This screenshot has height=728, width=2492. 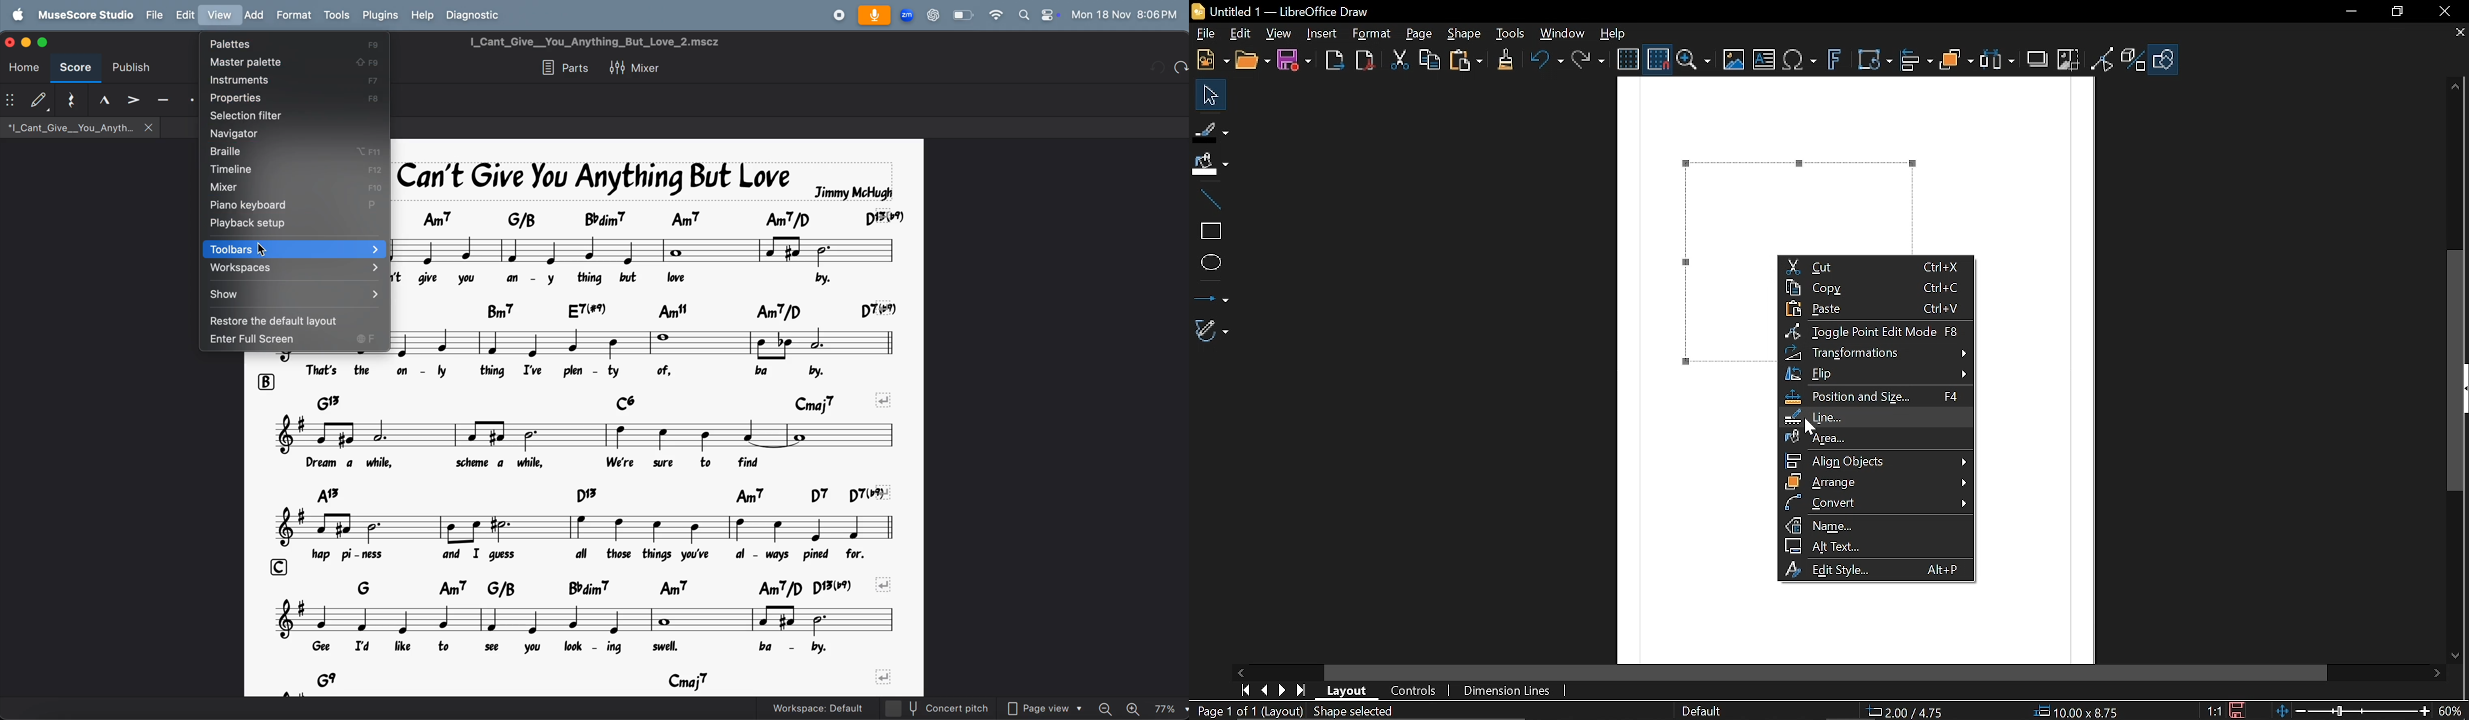 What do you see at coordinates (1401, 61) in the screenshot?
I see `Cut` at bounding box center [1401, 61].